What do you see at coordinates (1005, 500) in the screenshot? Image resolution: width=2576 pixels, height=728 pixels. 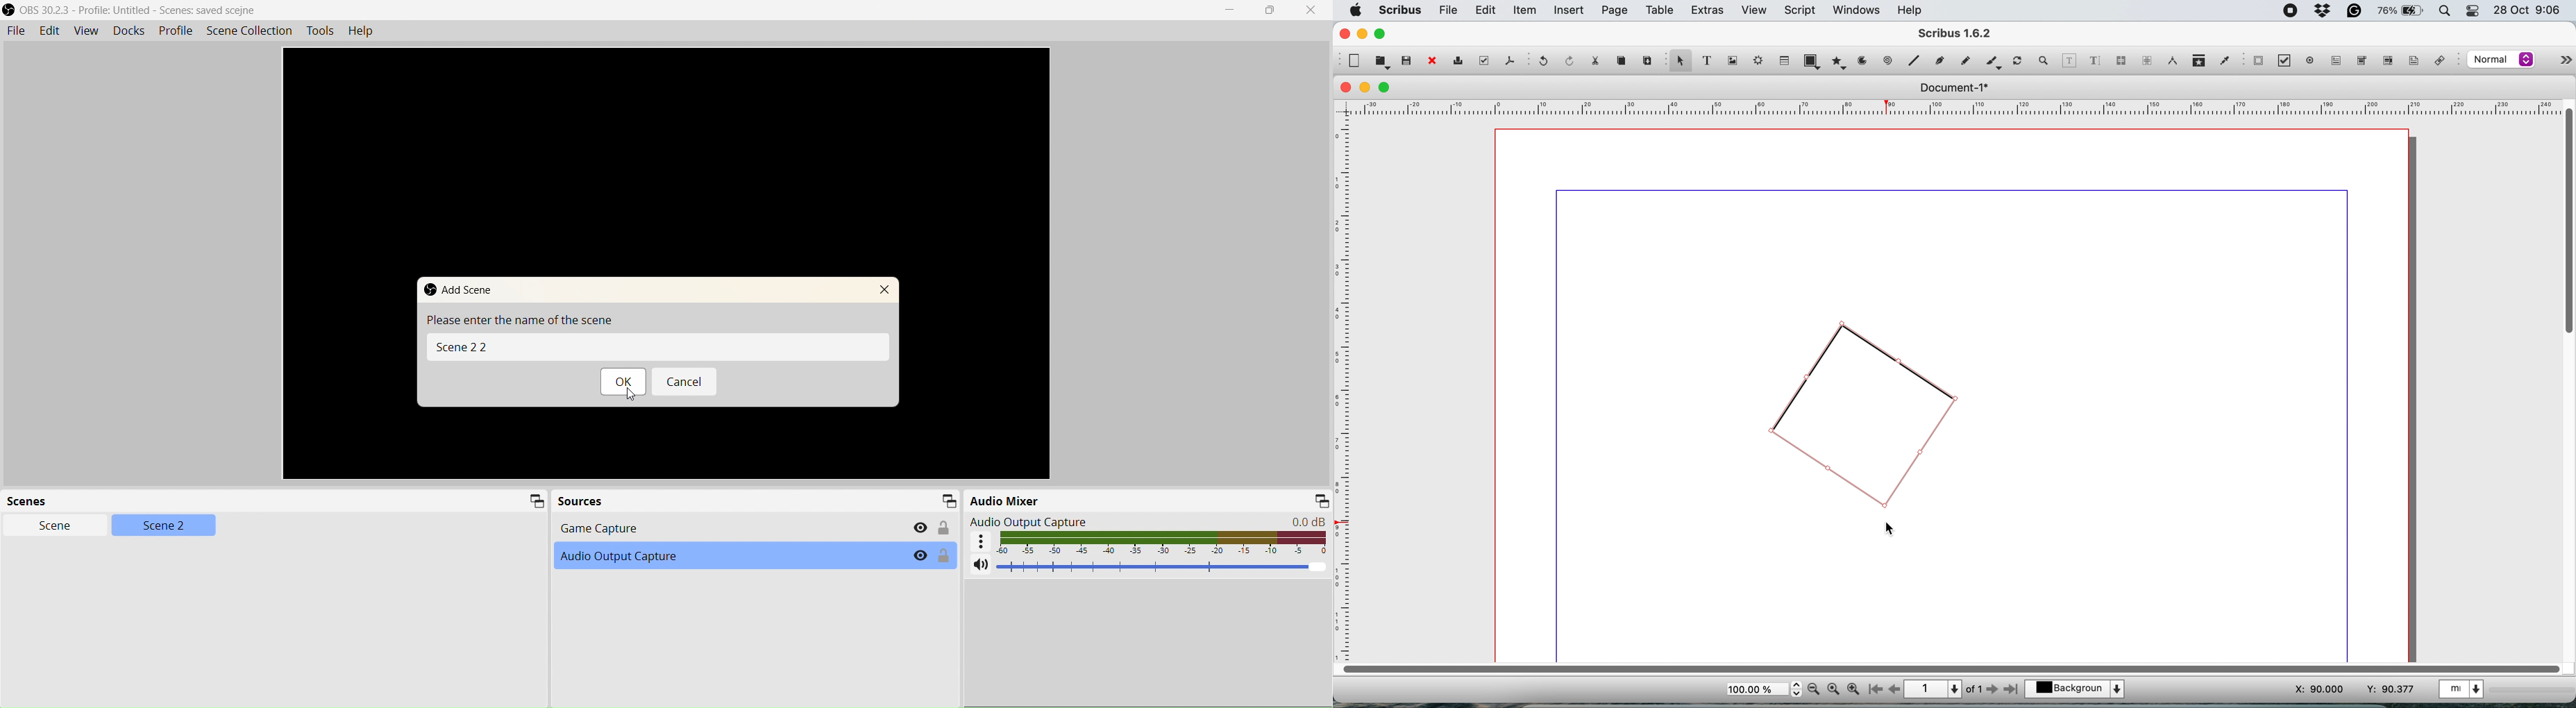 I see `Audio Mixer` at bounding box center [1005, 500].